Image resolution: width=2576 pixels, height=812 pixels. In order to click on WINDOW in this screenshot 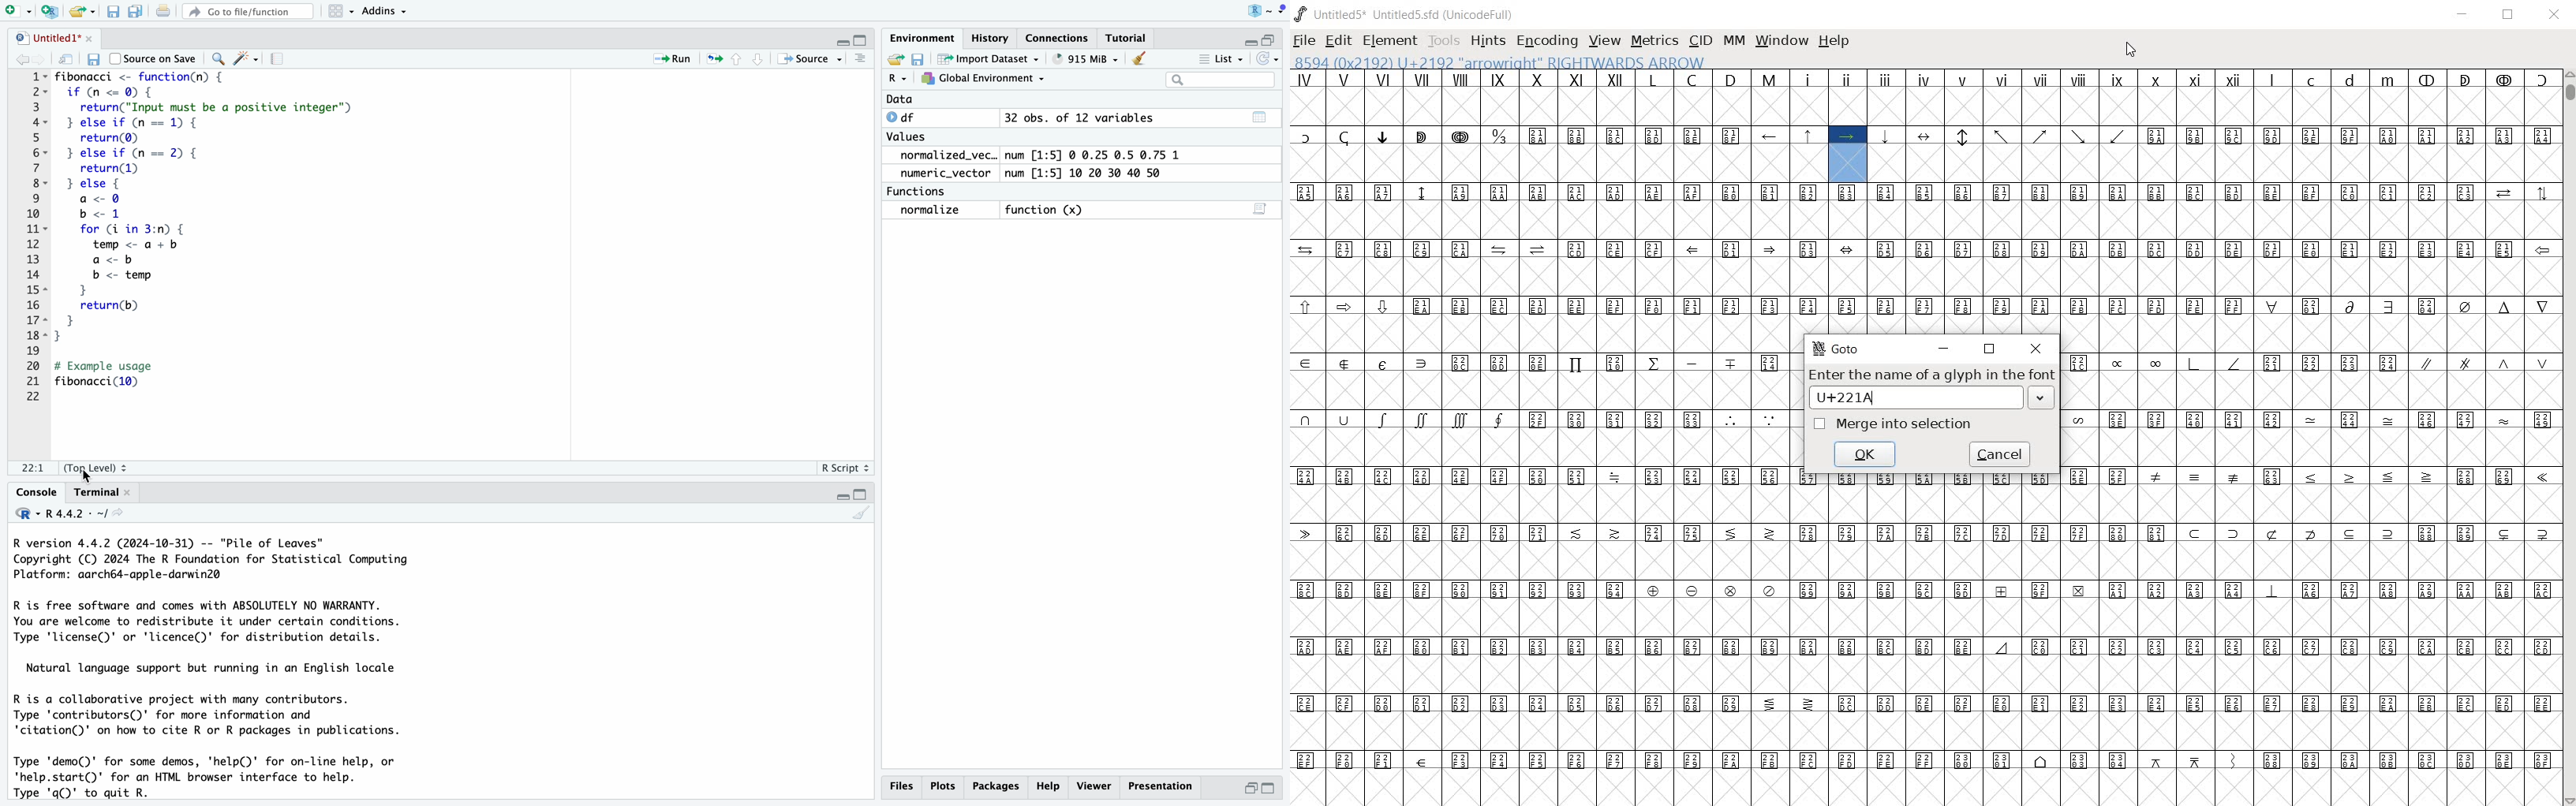, I will do `click(1782, 42)`.